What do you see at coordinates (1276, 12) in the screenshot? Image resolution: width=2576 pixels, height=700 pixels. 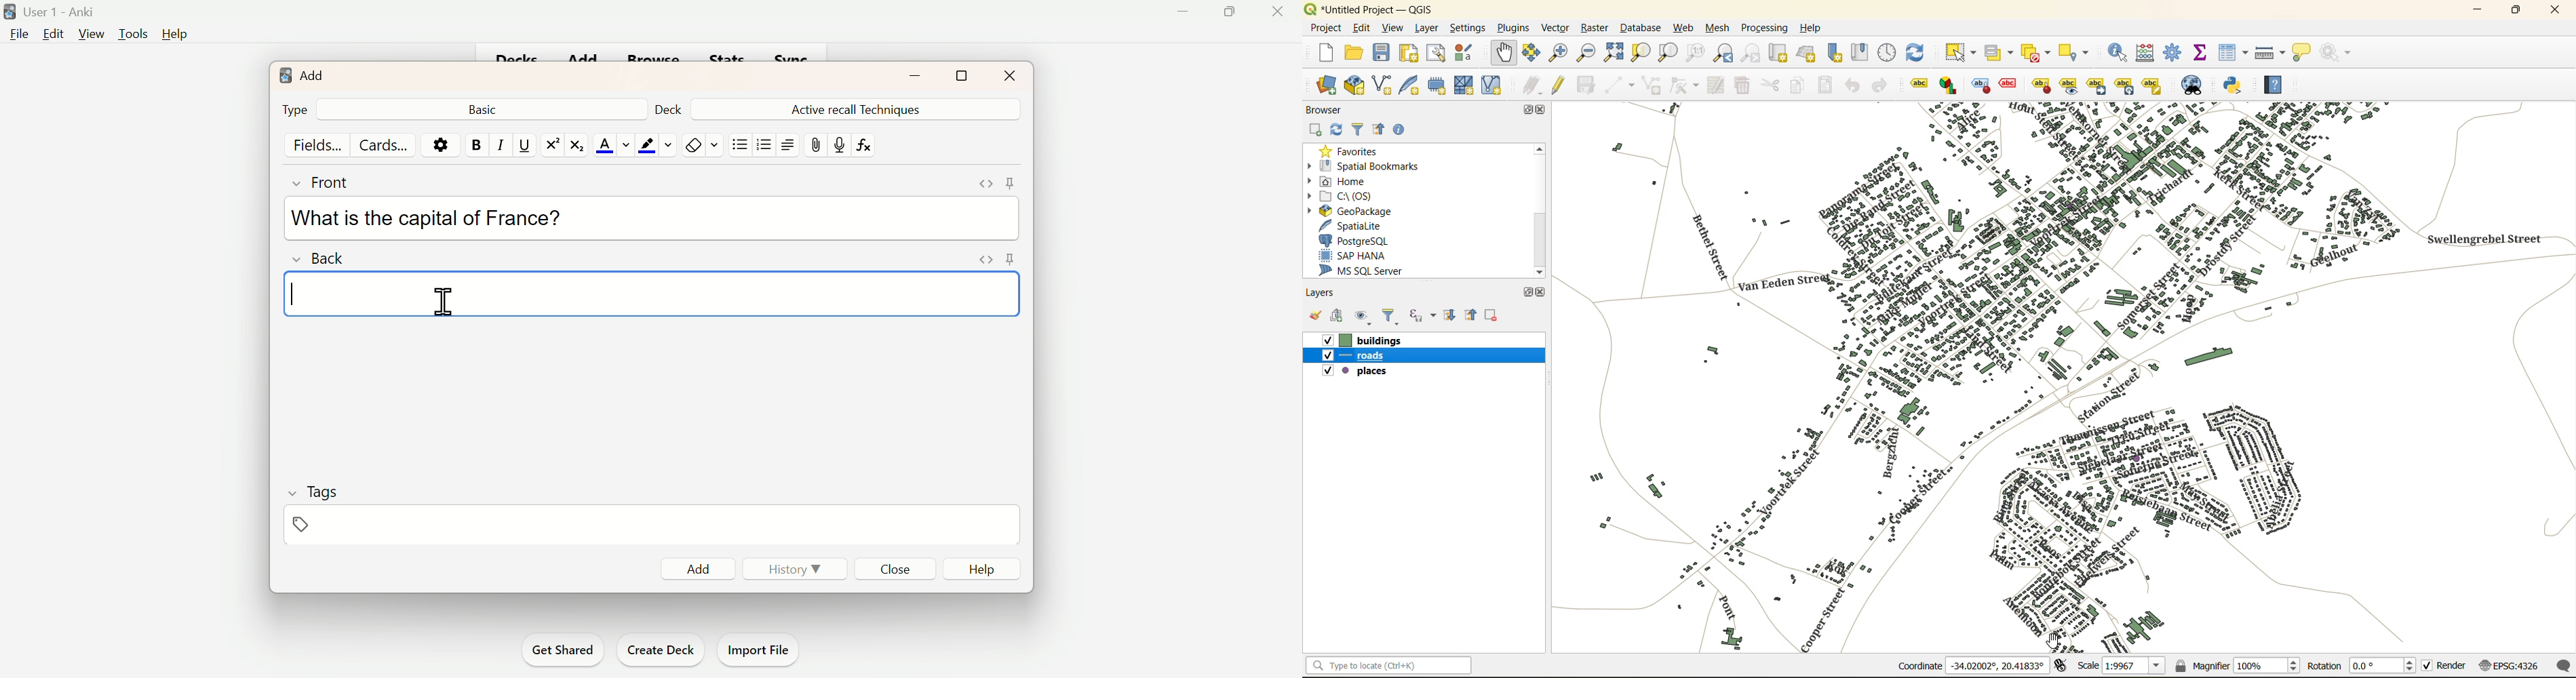 I see `Close` at bounding box center [1276, 12].